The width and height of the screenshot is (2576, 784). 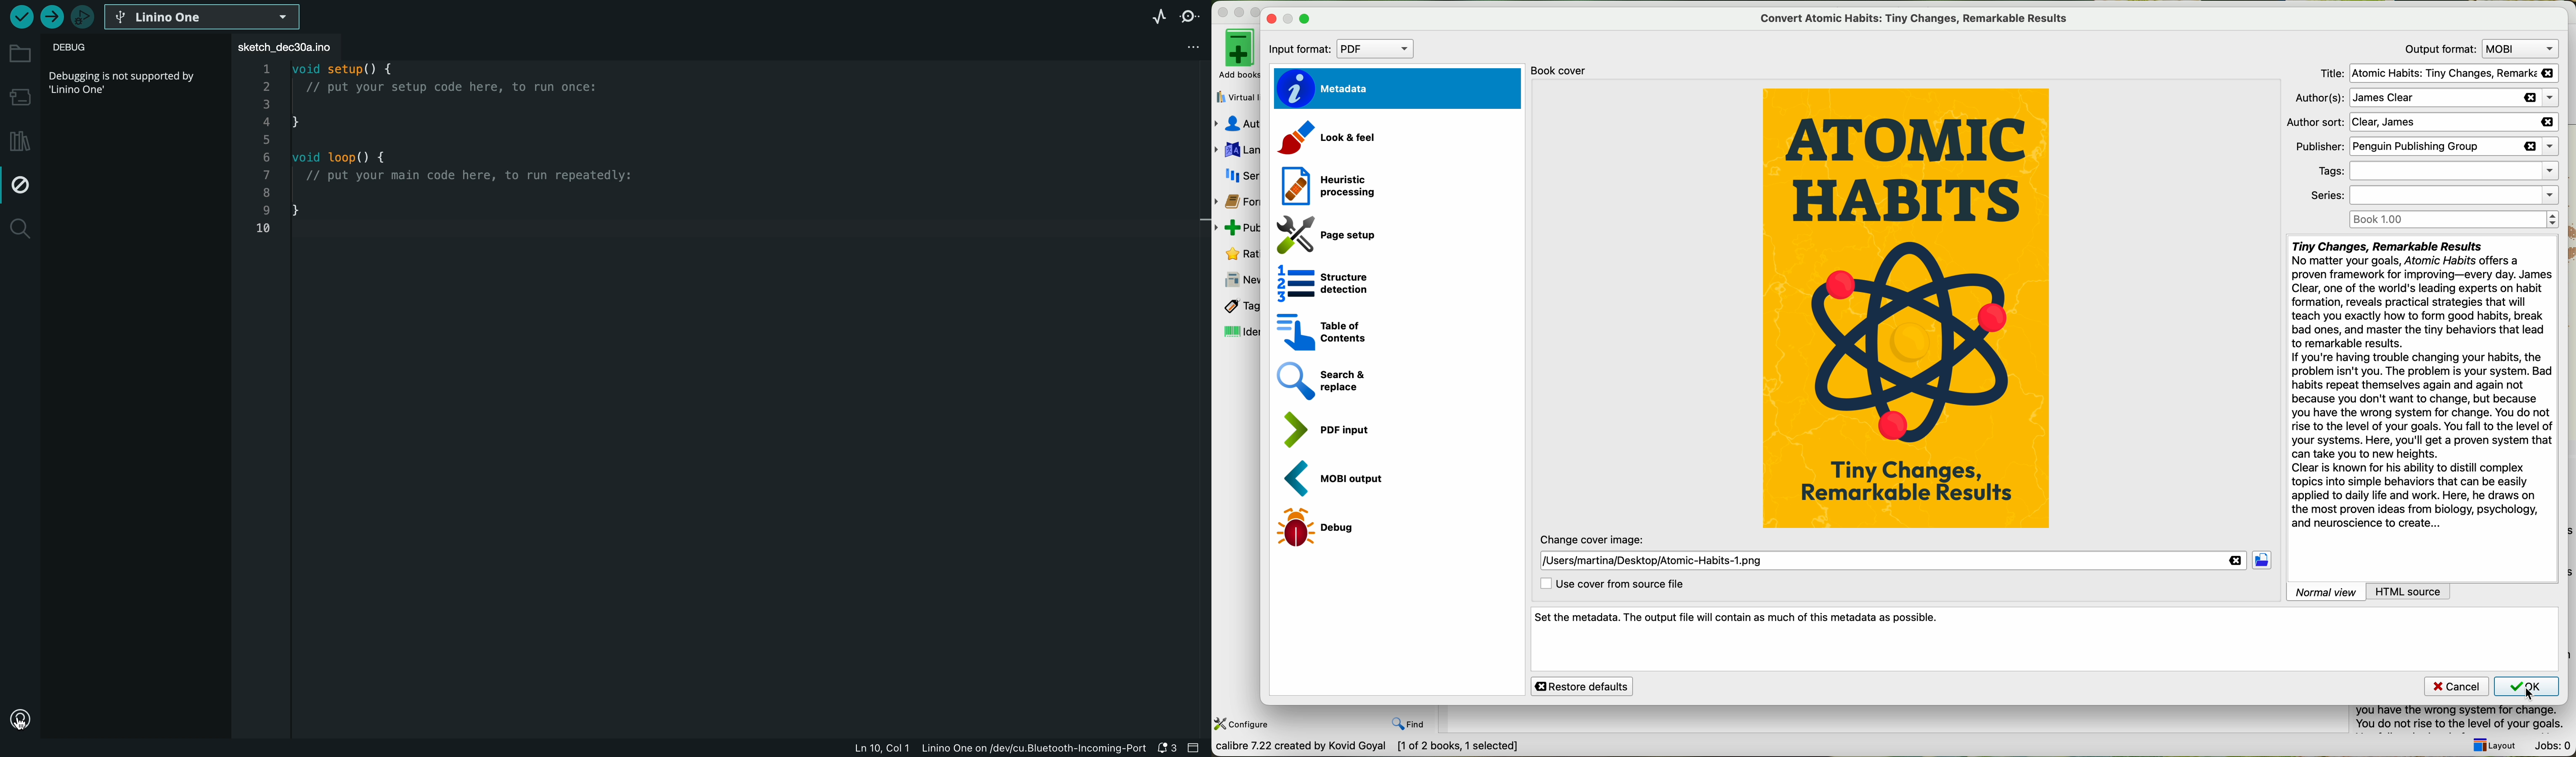 I want to click on synopsis, so click(x=2422, y=384).